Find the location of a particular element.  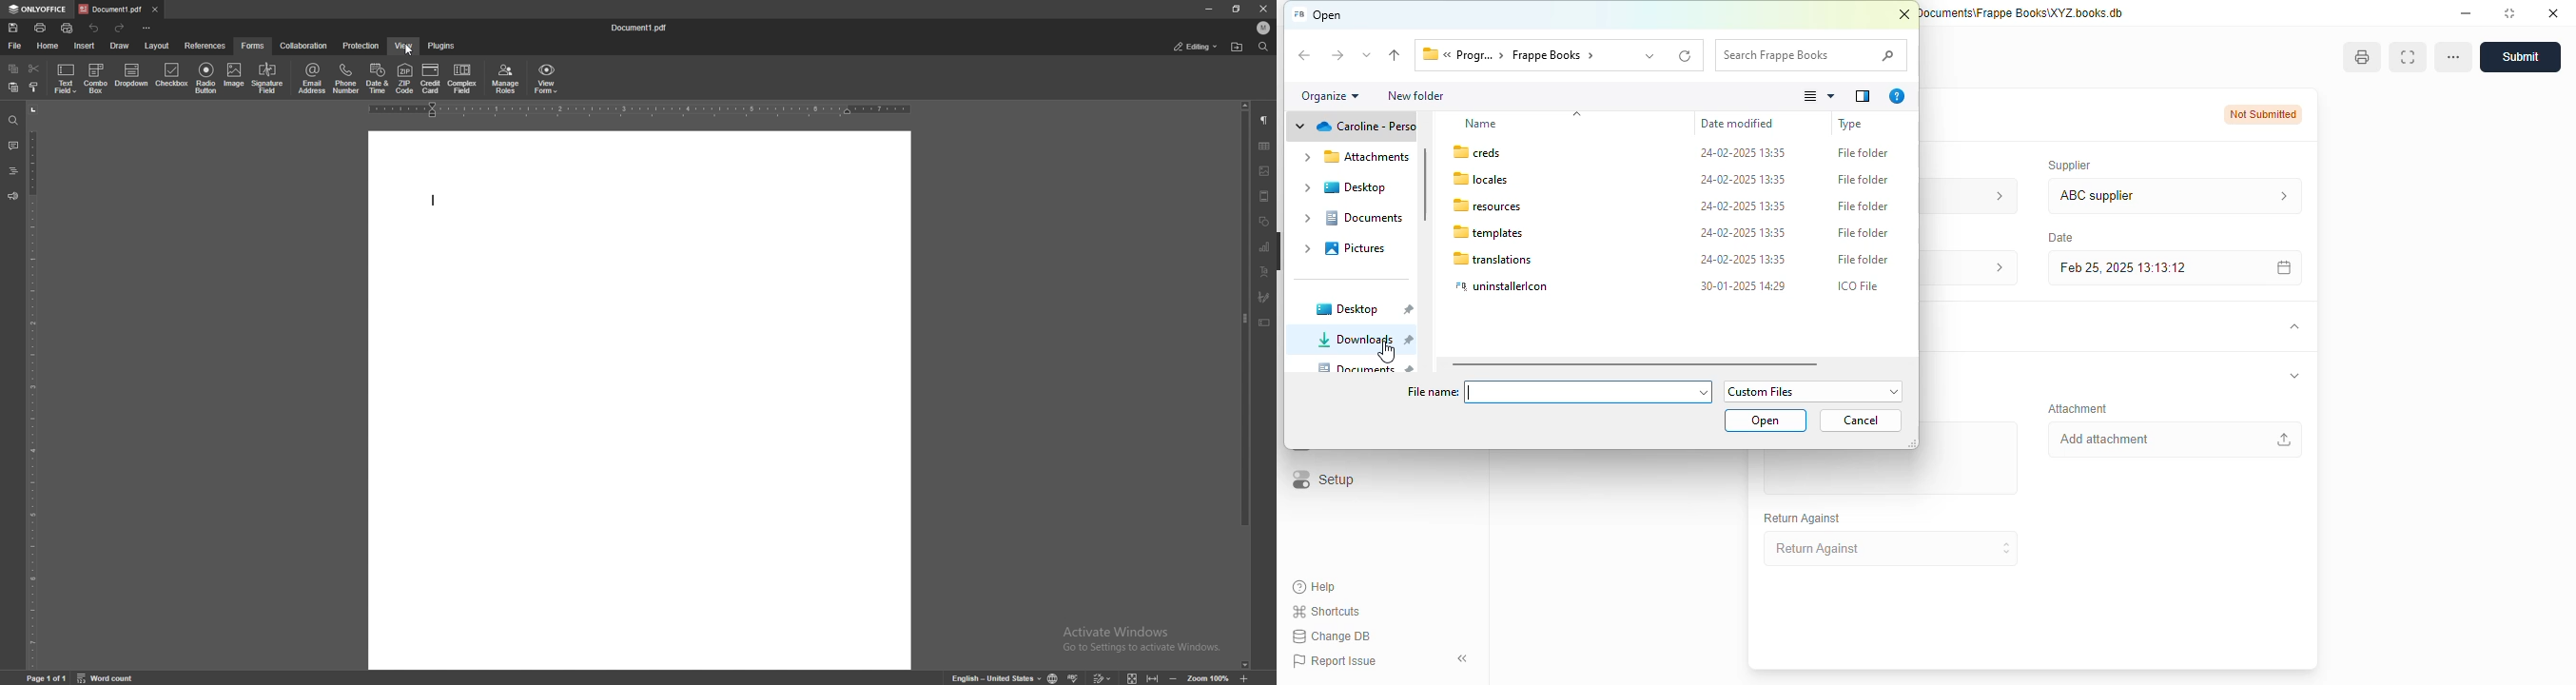

calendar icon is located at coordinates (2280, 267).